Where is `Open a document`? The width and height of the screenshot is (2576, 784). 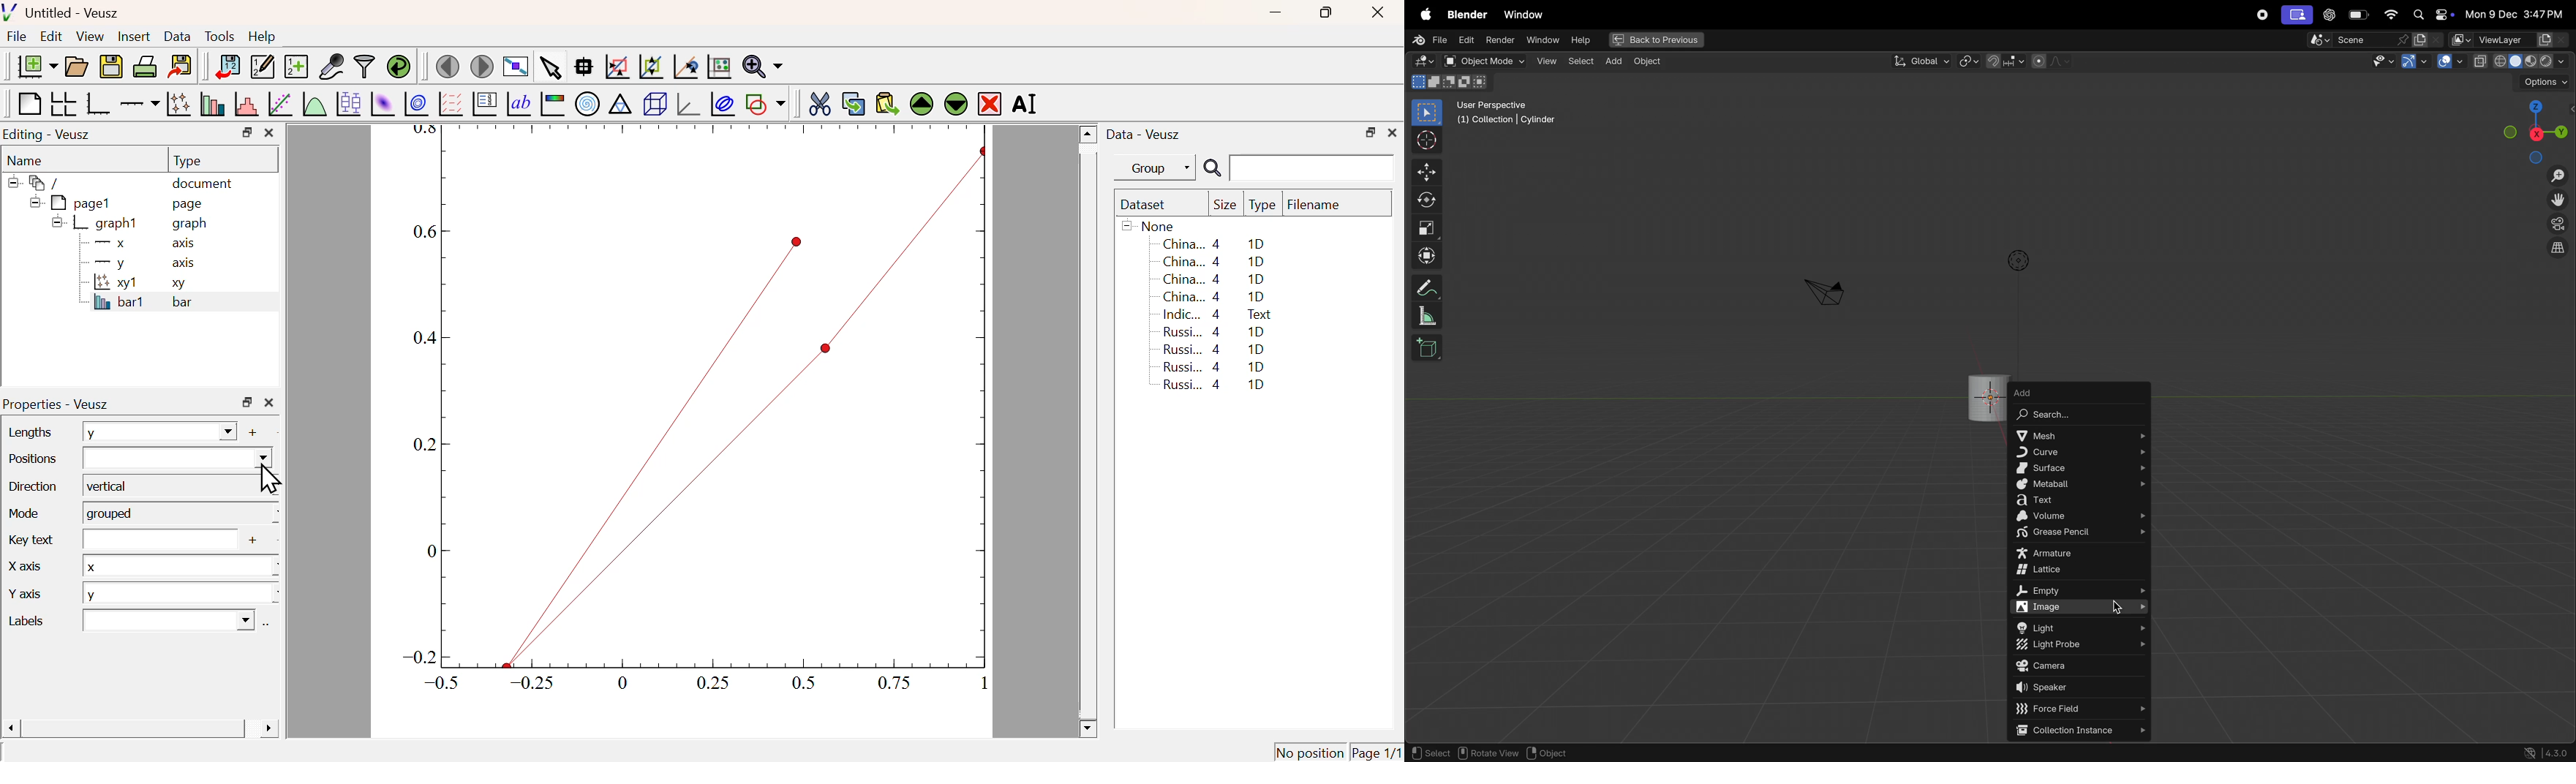
Open a document is located at coordinates (75, 67).